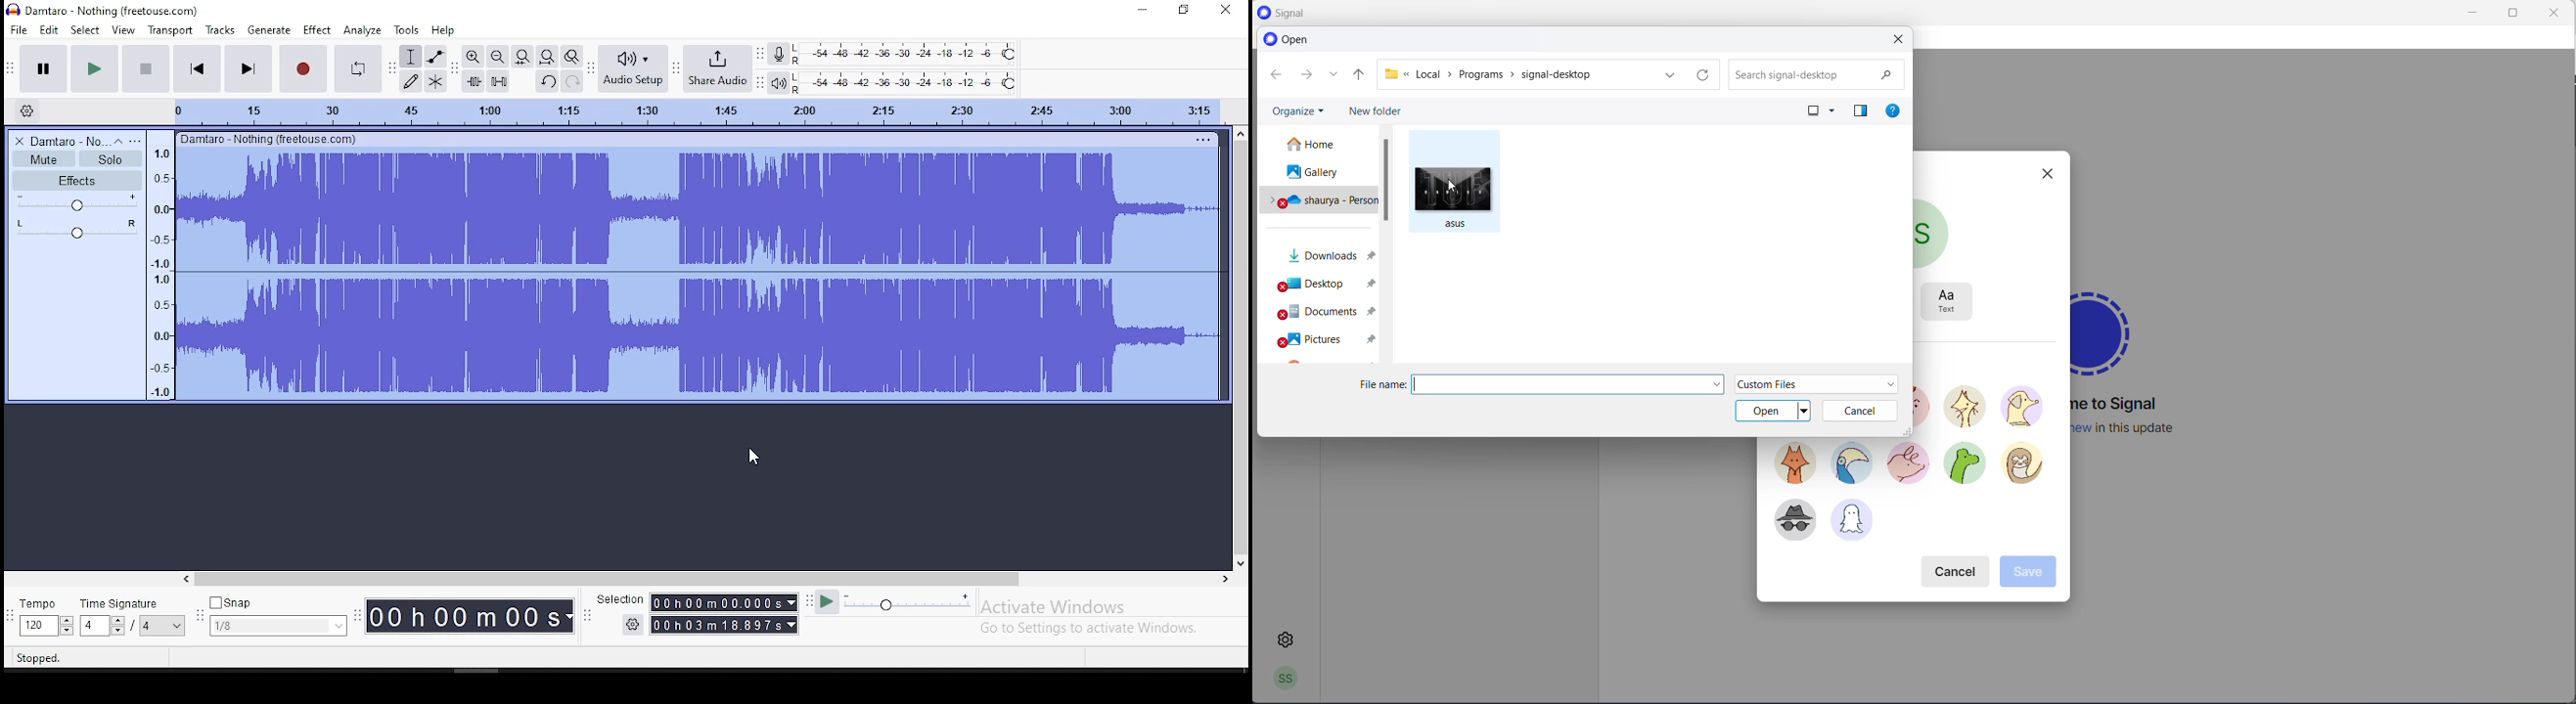 The width and height of the screenshot is (2576, 728). Describe the element at coordinates (1306, 76) in the screenshot. I see `go forward` at that location.